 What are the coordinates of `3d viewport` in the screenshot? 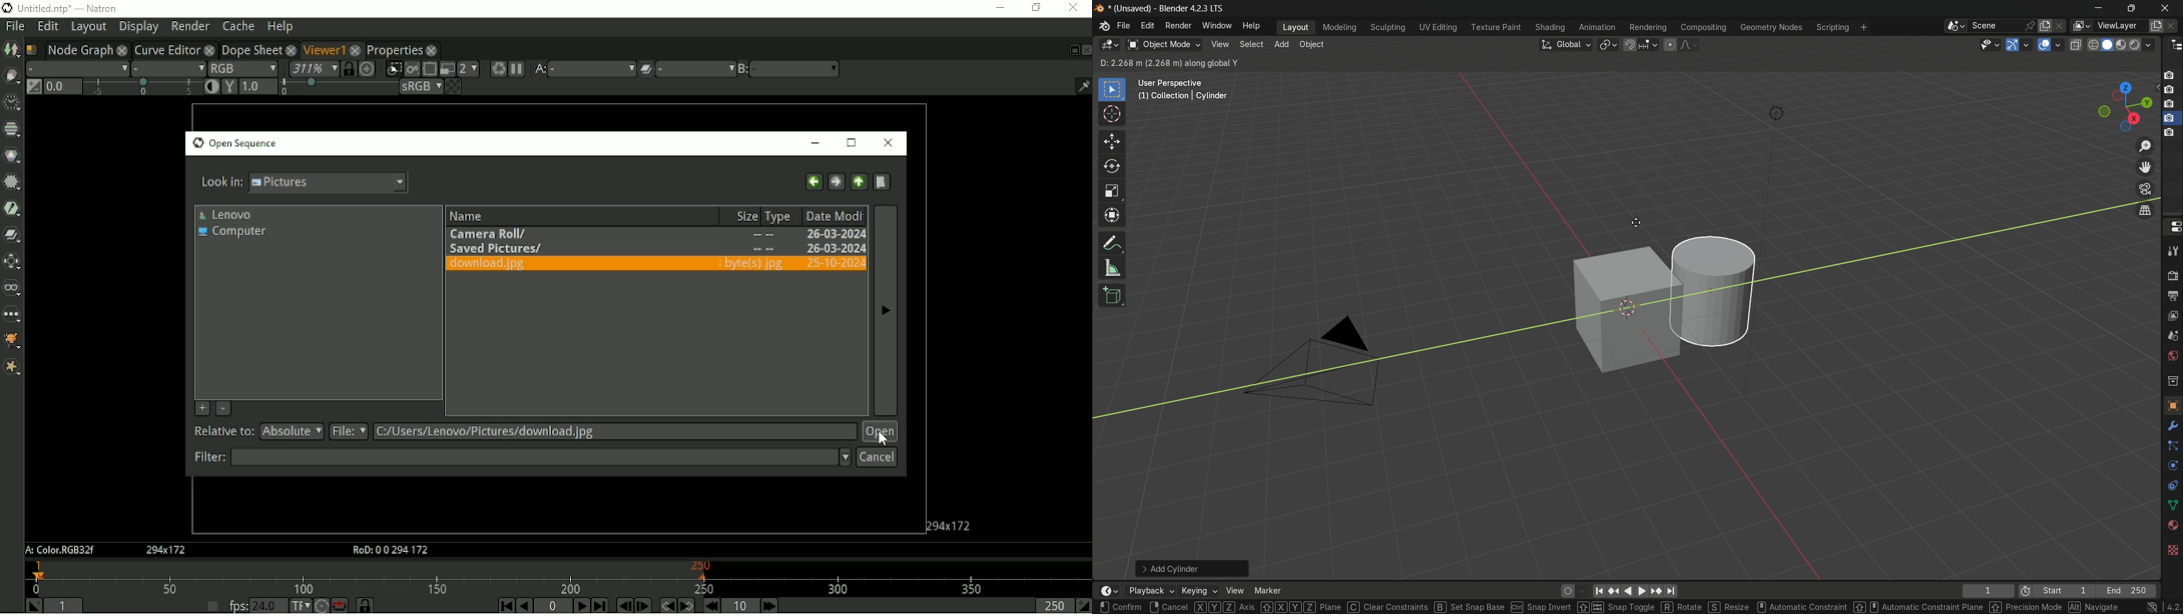 It's located at (1109, 45).